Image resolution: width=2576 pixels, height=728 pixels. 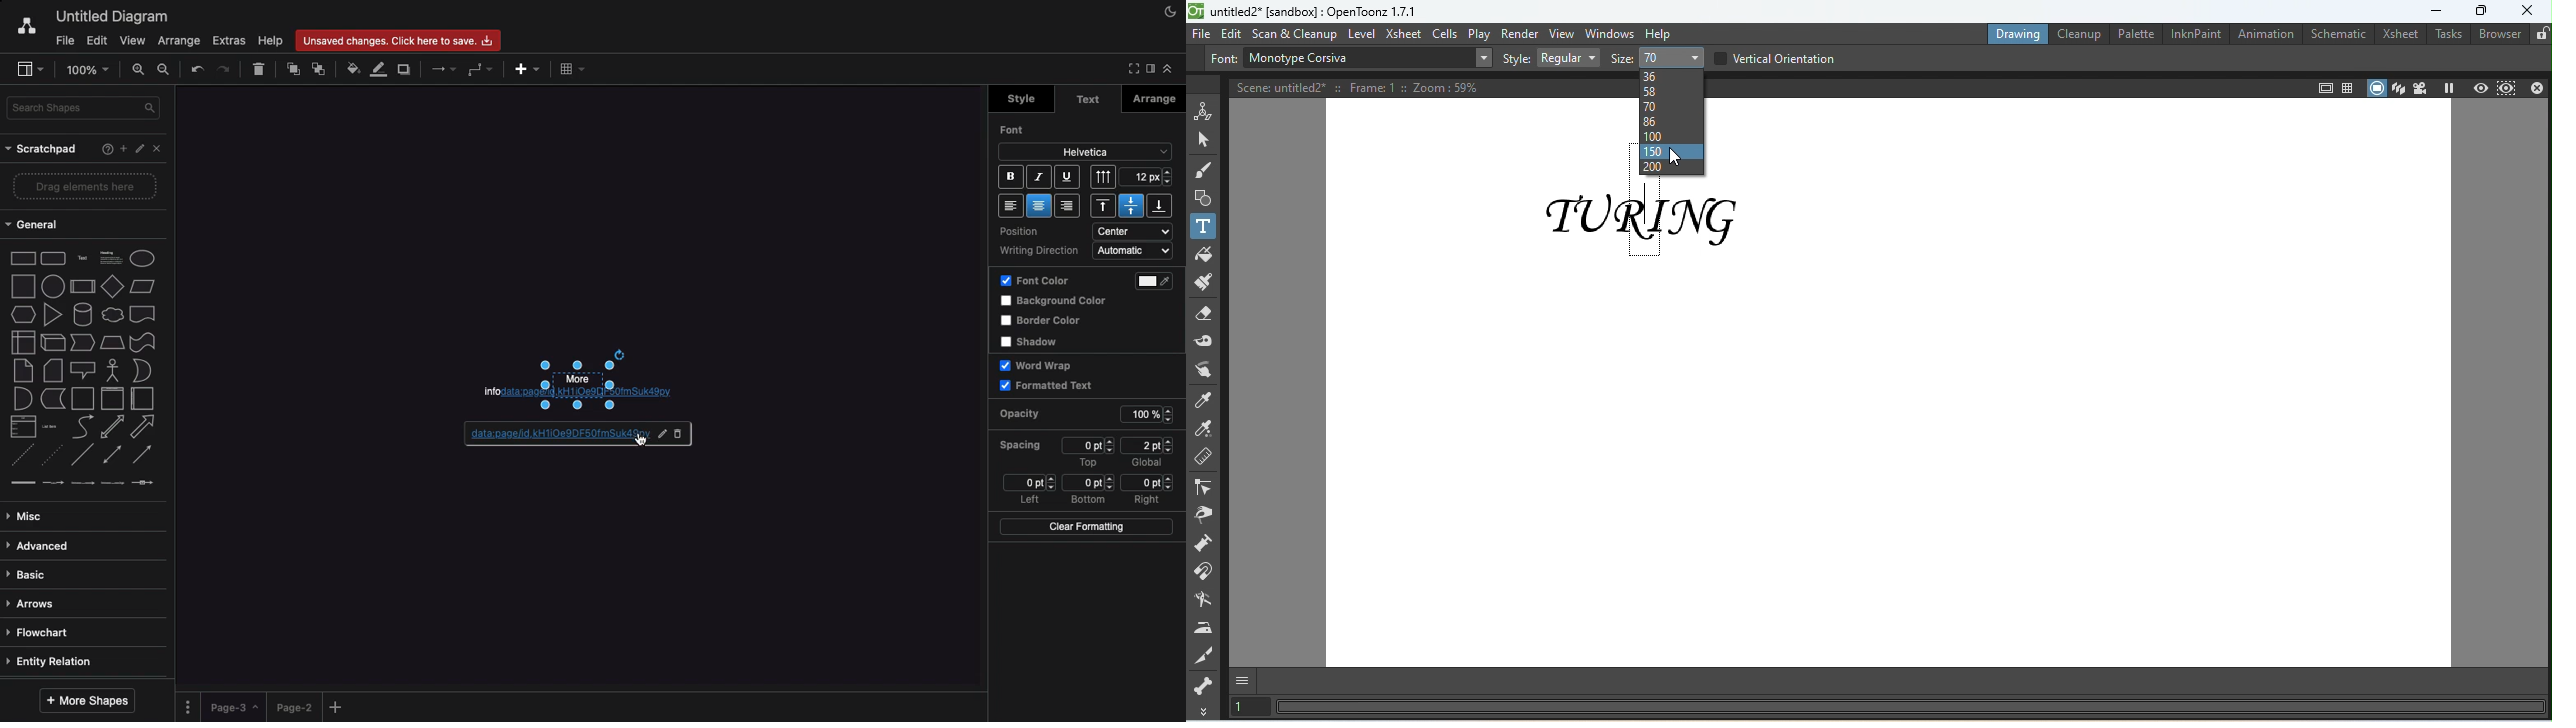 What do you see at coordinates (41, 547) in the screenshot?
I see `Advanced` at bounding box center [41, 547].